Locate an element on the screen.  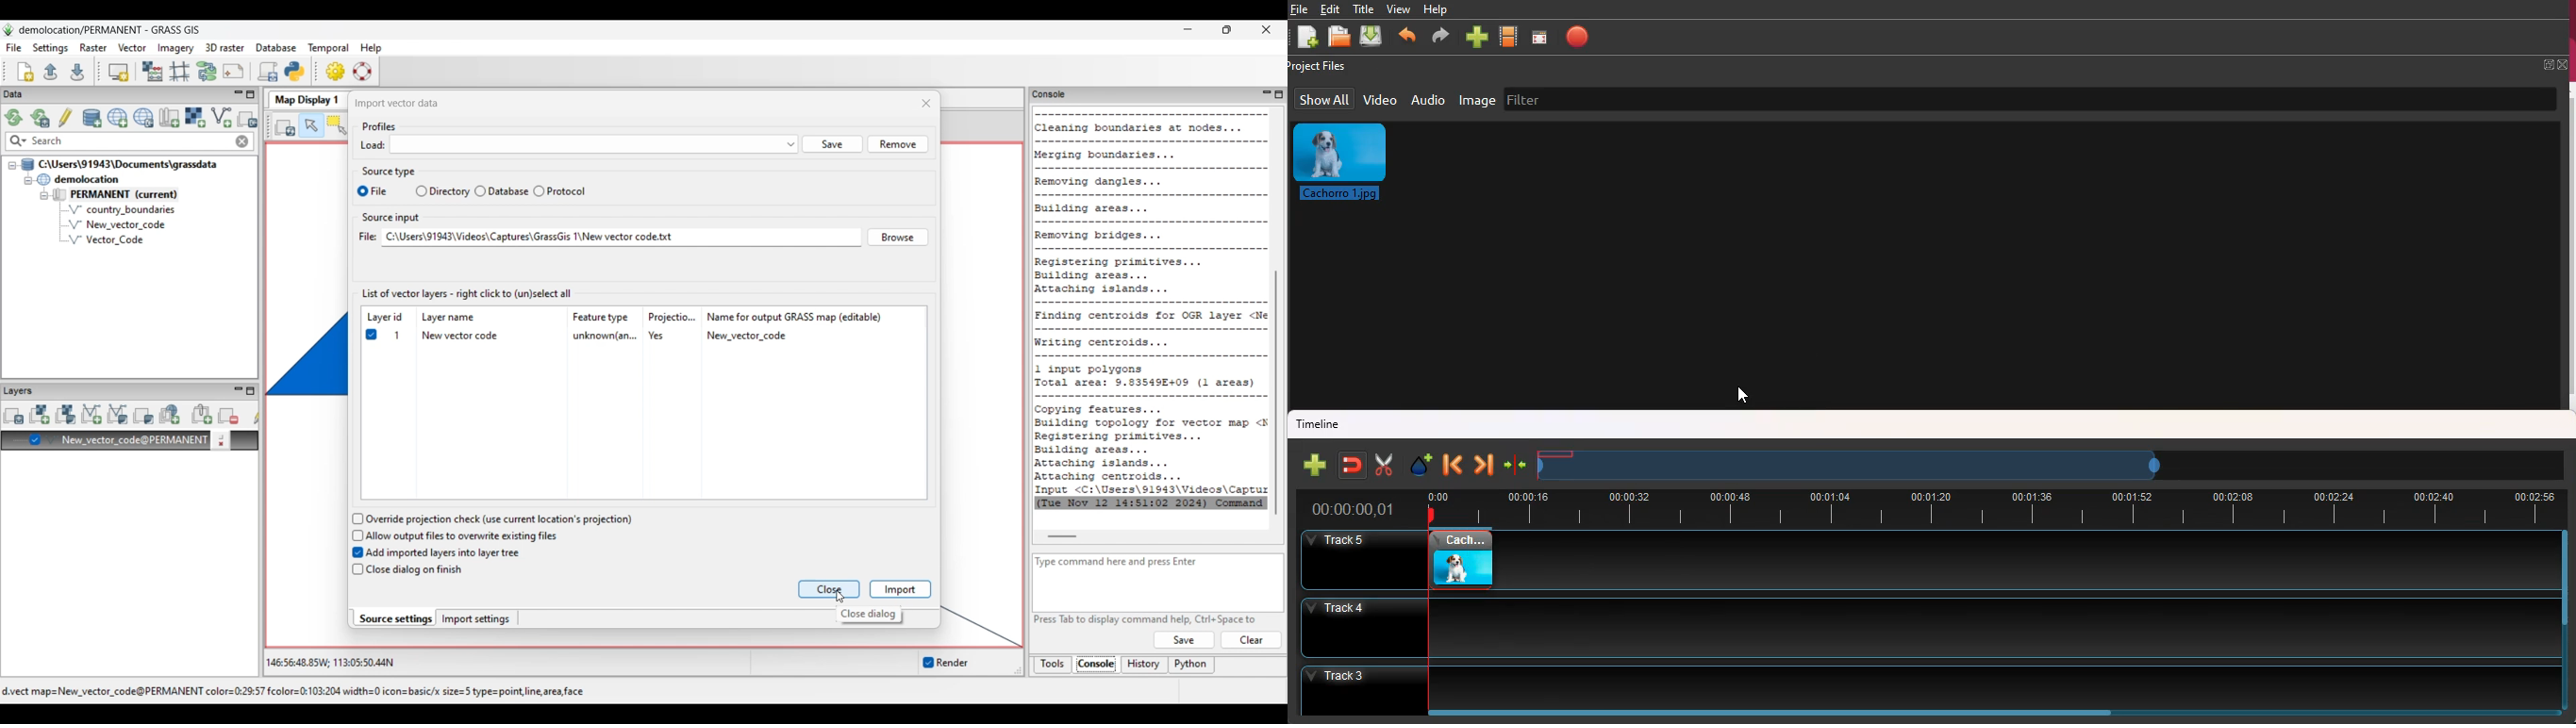
edit is located at coordinates (1330, 9).